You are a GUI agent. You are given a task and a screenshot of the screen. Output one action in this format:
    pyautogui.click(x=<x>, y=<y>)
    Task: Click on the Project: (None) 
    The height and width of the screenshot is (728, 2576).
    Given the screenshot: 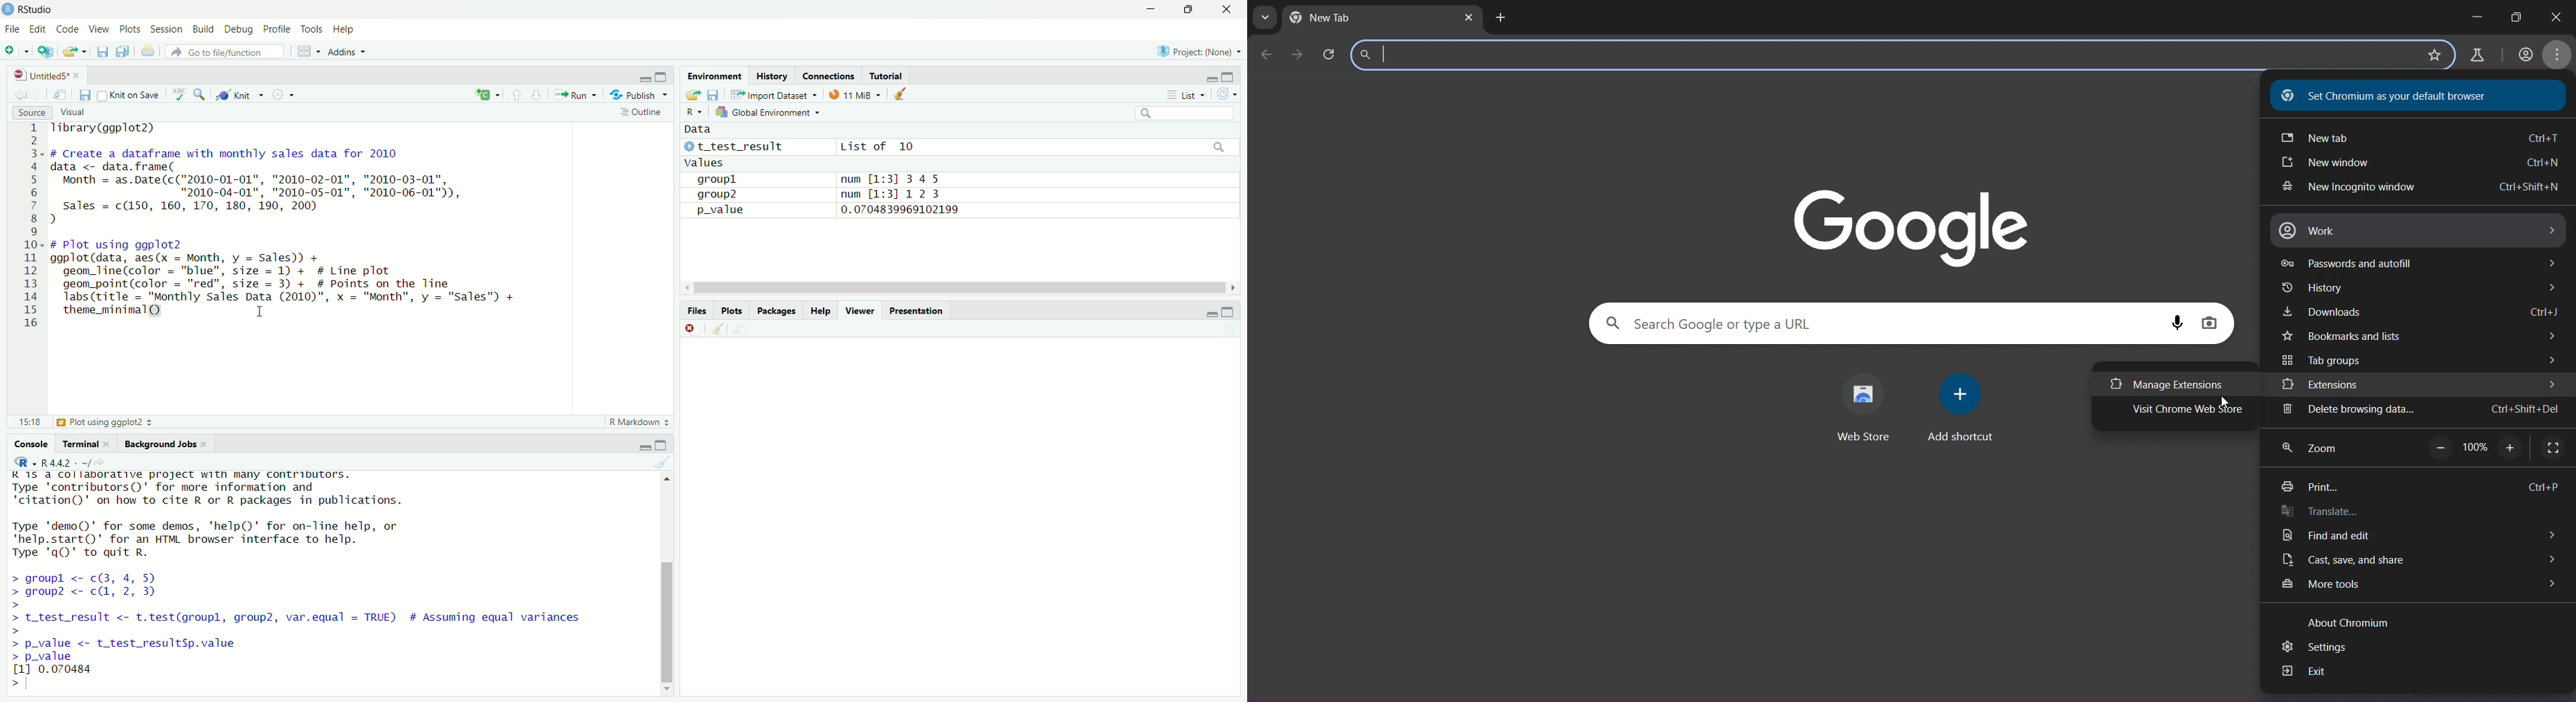 What is the action you would take?
    pyautogui.click(x=1202, y=49)
    